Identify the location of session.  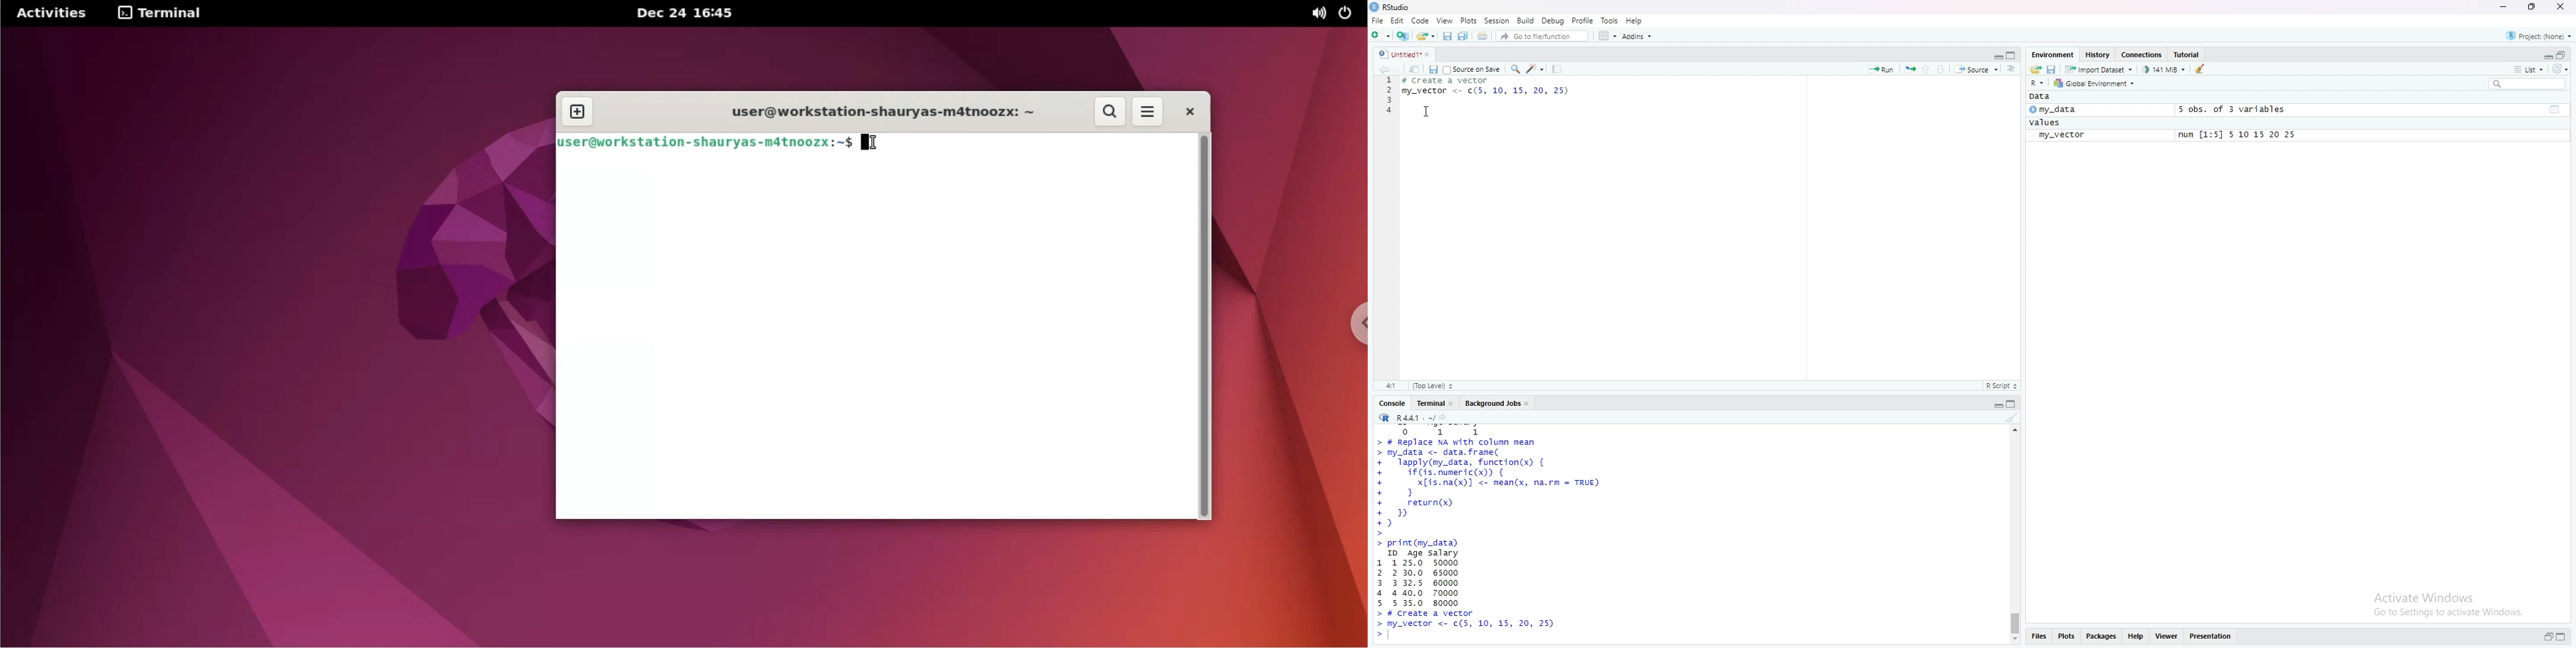
(1497, 20).